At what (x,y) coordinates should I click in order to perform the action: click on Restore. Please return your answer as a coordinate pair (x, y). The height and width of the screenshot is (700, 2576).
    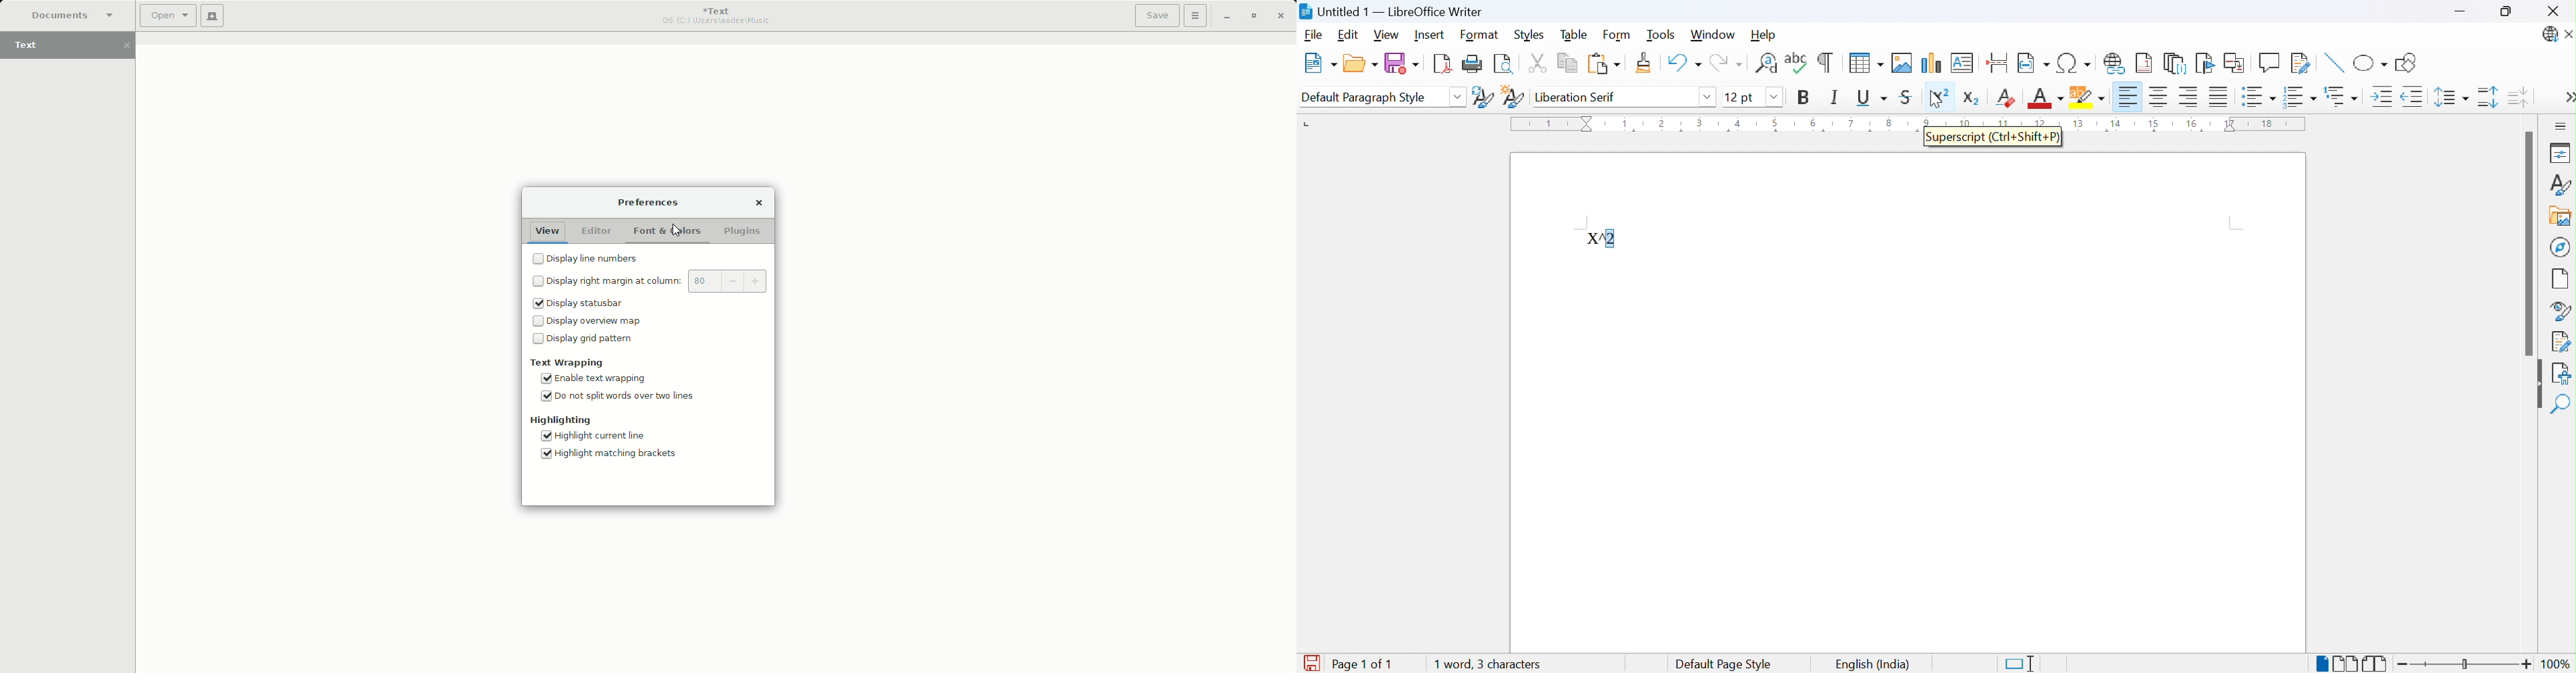
    Looking at the image, I should click on (1253, 16).